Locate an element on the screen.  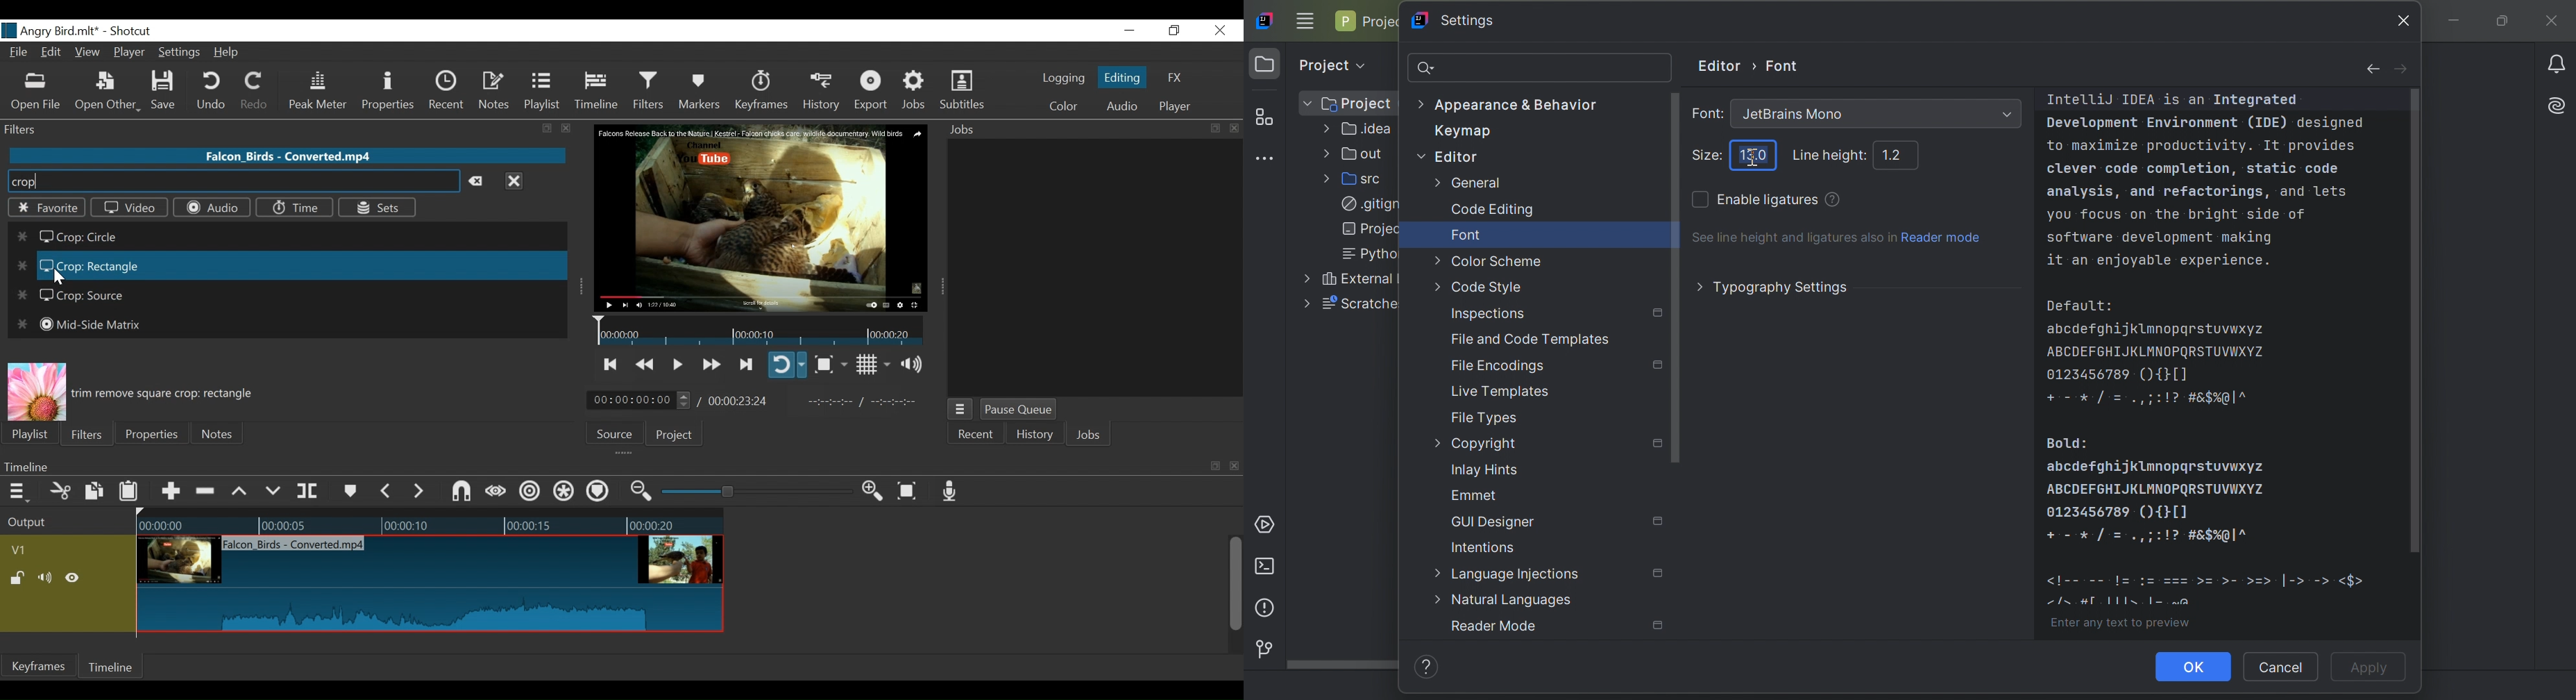
Player is located at coordinates (130, 54).